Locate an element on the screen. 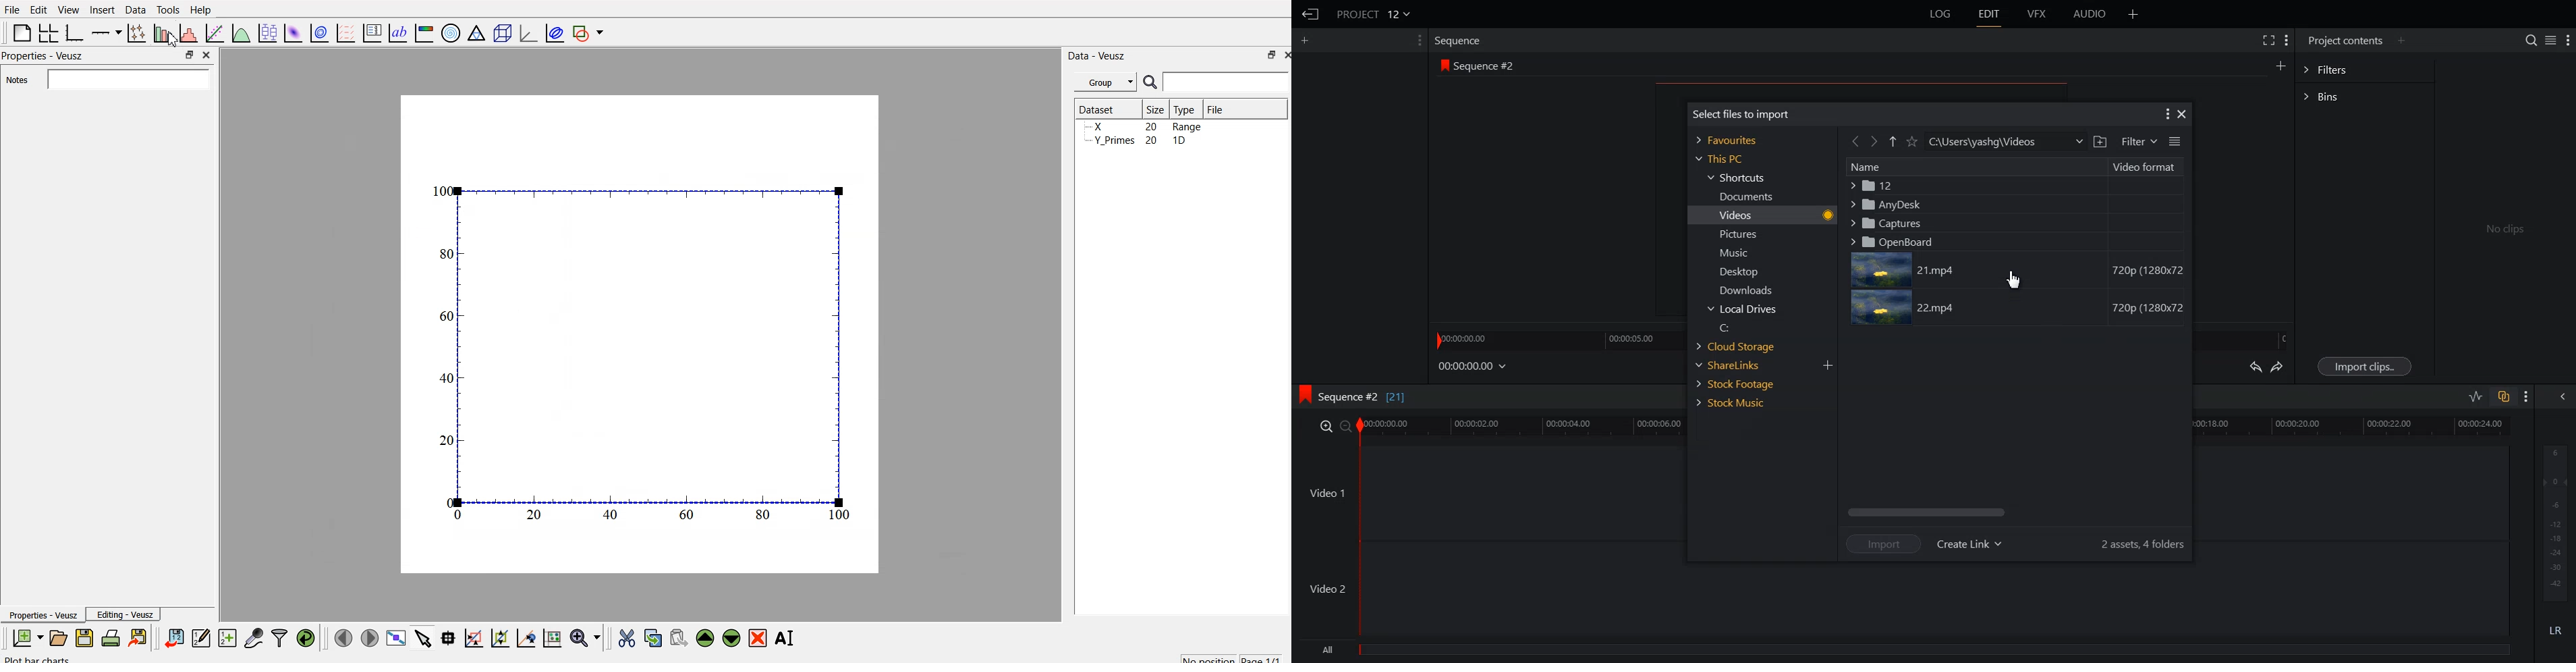  Project contents is located at coordinates (2343, 41).